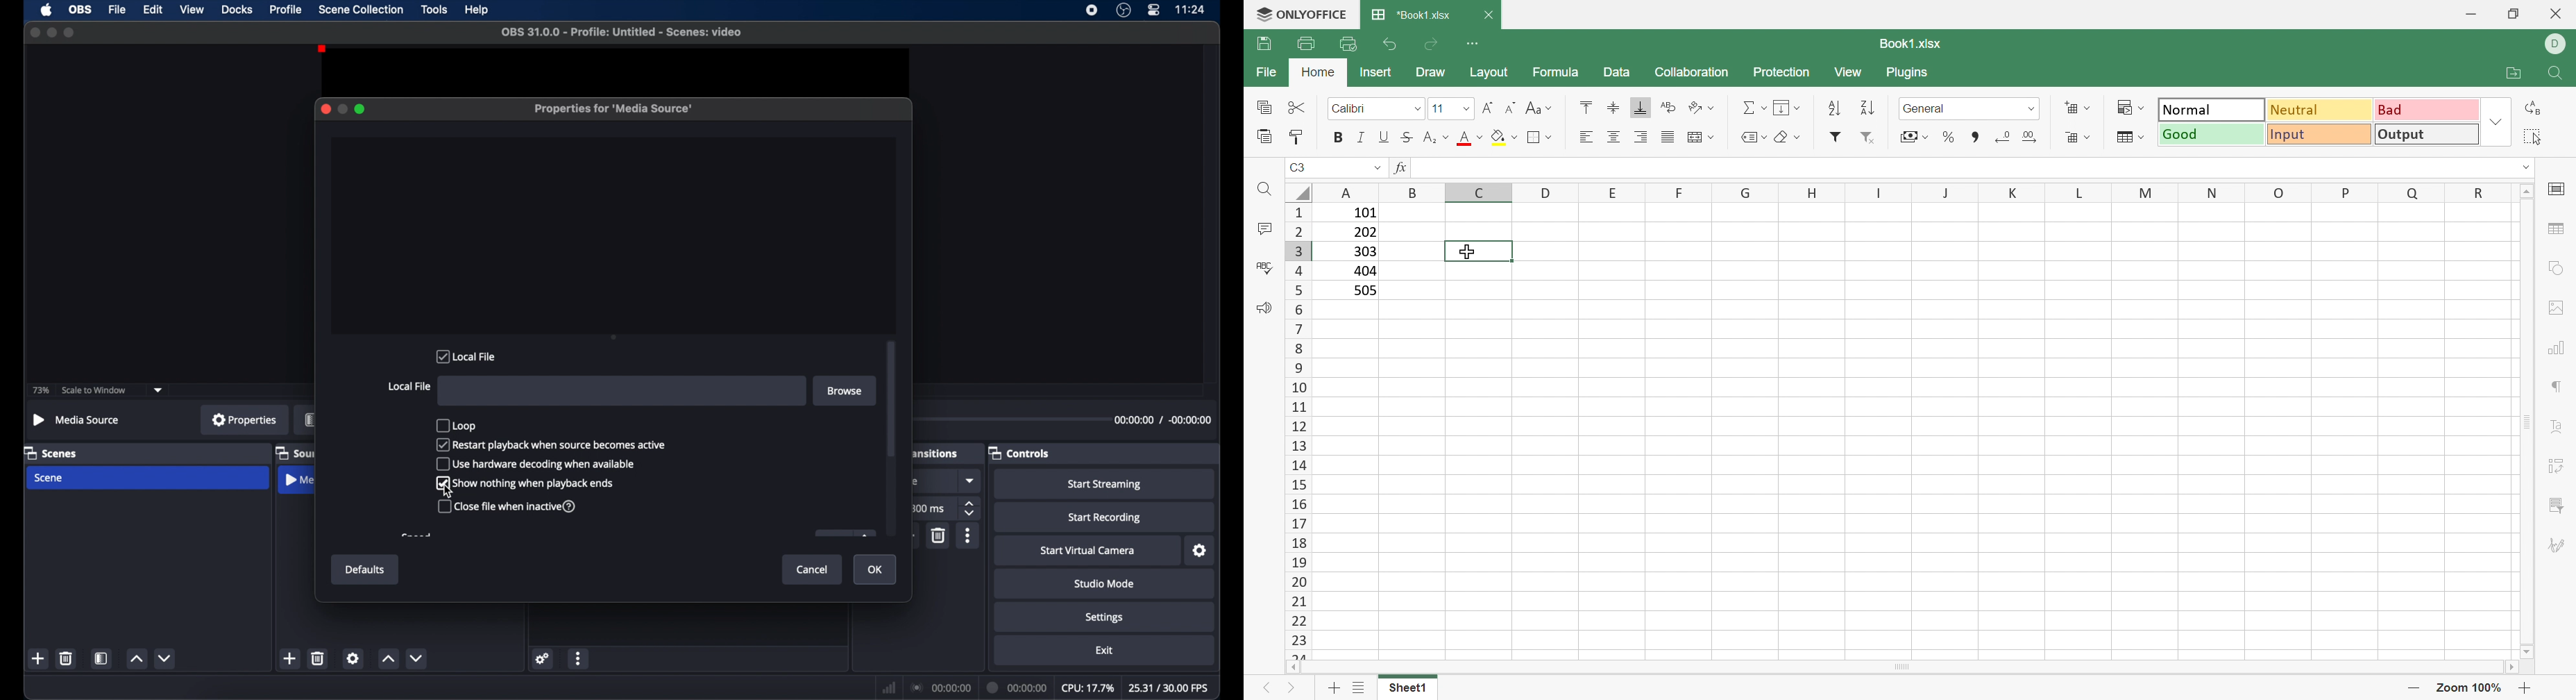  I want to click on connection, so click(940, 688).